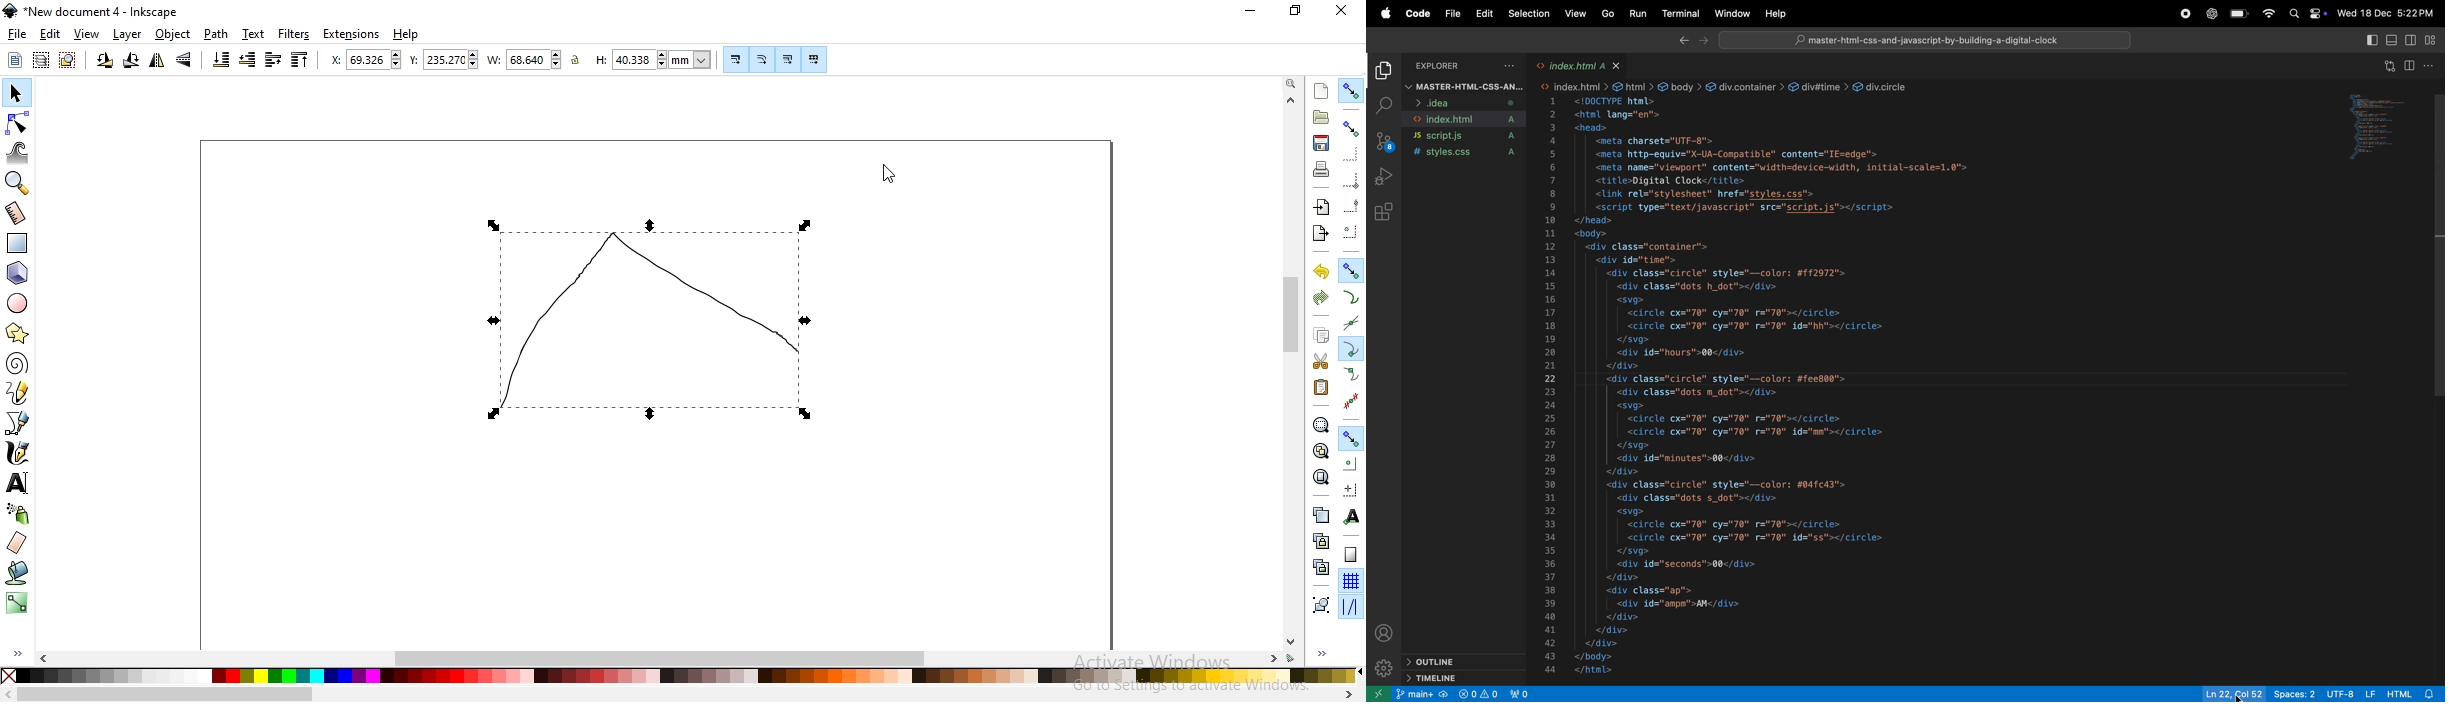 This screenshot has height=728, width=2464. I want to click on edit, so click(50, 36).